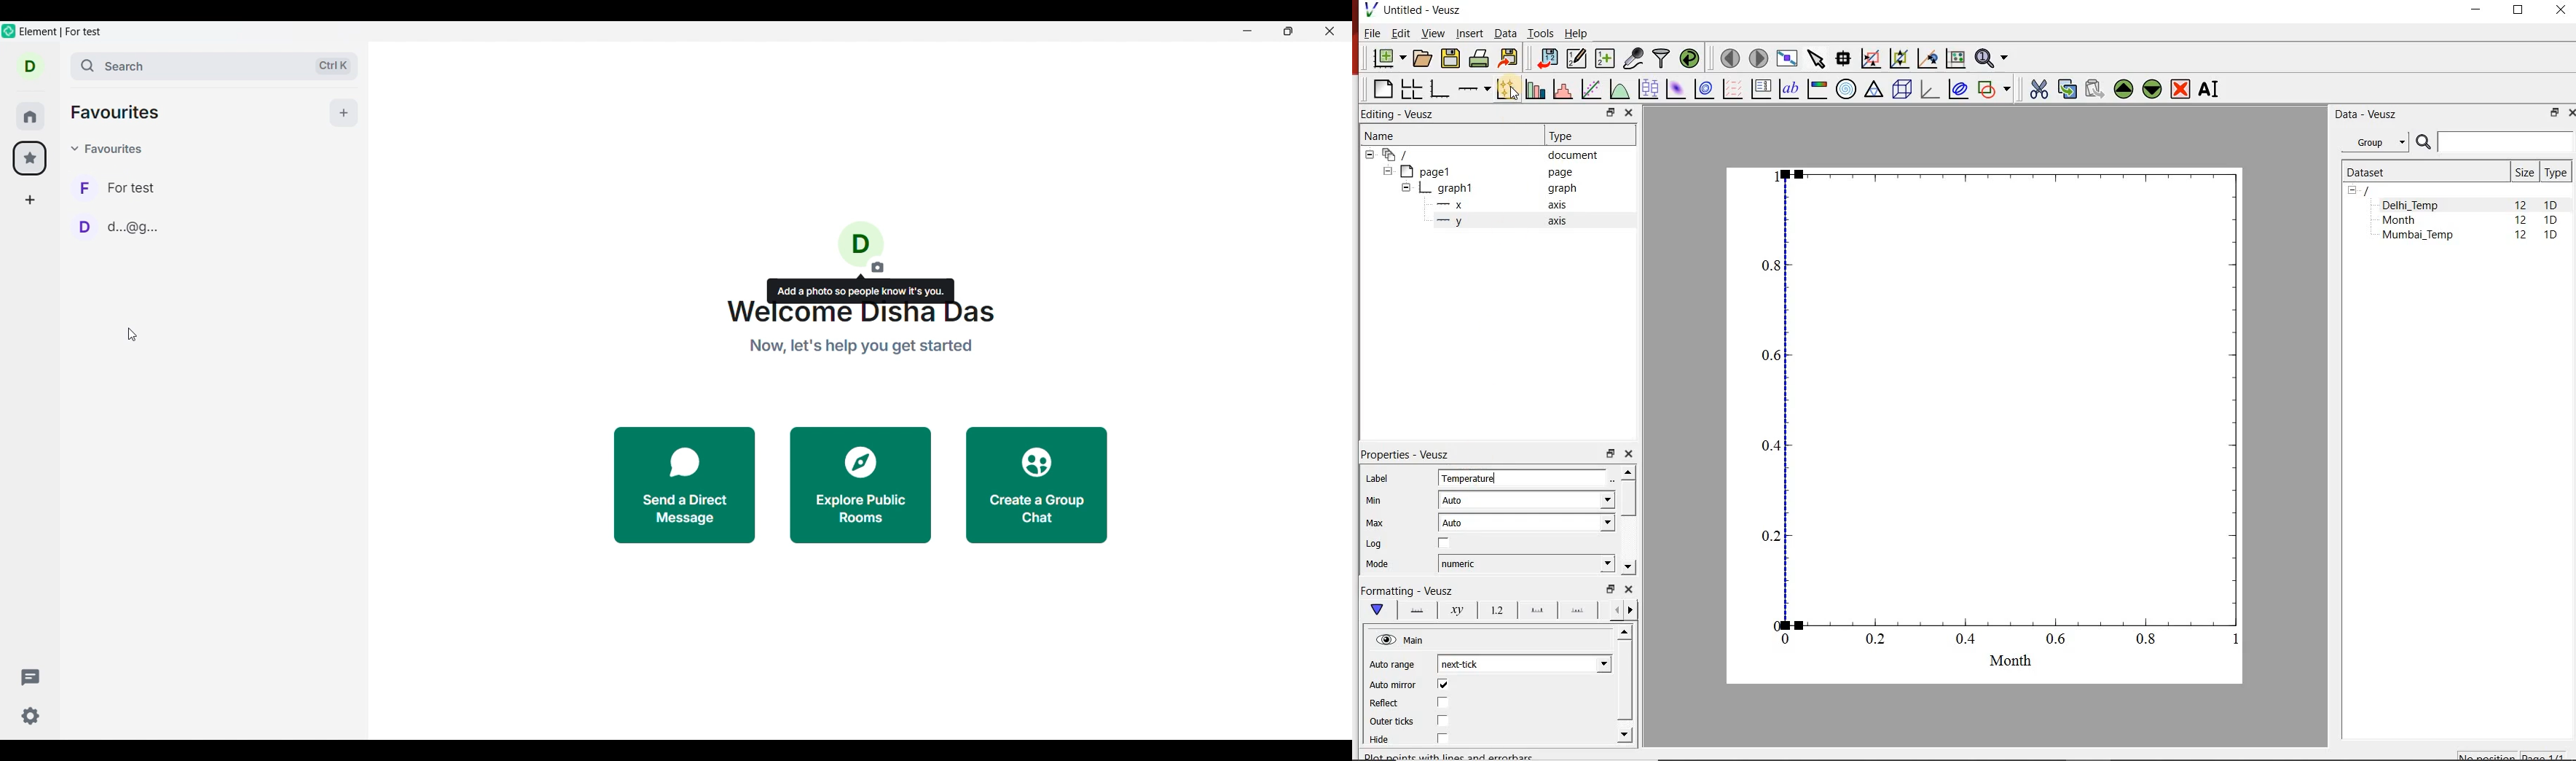 The width and height of the screenshot is (2576, 784). I want to click on add a photo so people know it's you, so click(863, 290).